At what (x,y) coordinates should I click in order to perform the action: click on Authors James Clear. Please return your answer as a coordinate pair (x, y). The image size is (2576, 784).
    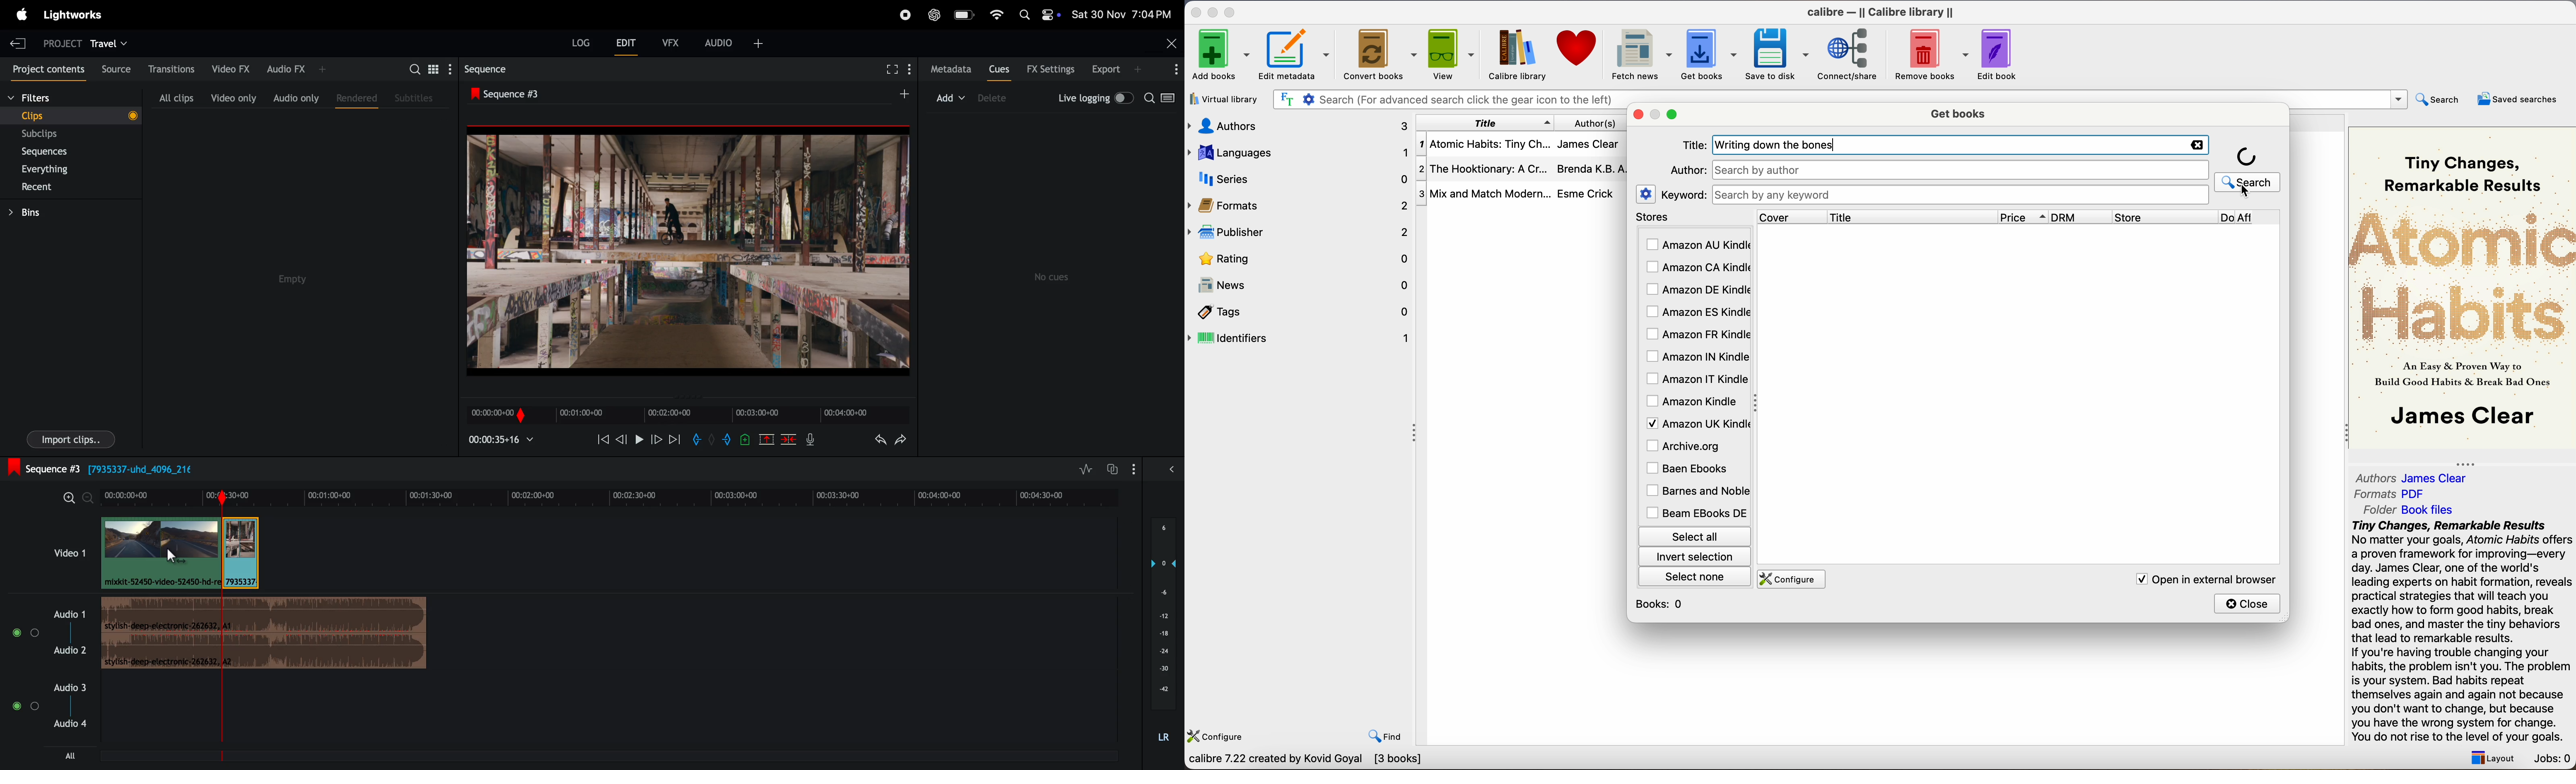
    Looking at the image, I should click on (2412, 479).